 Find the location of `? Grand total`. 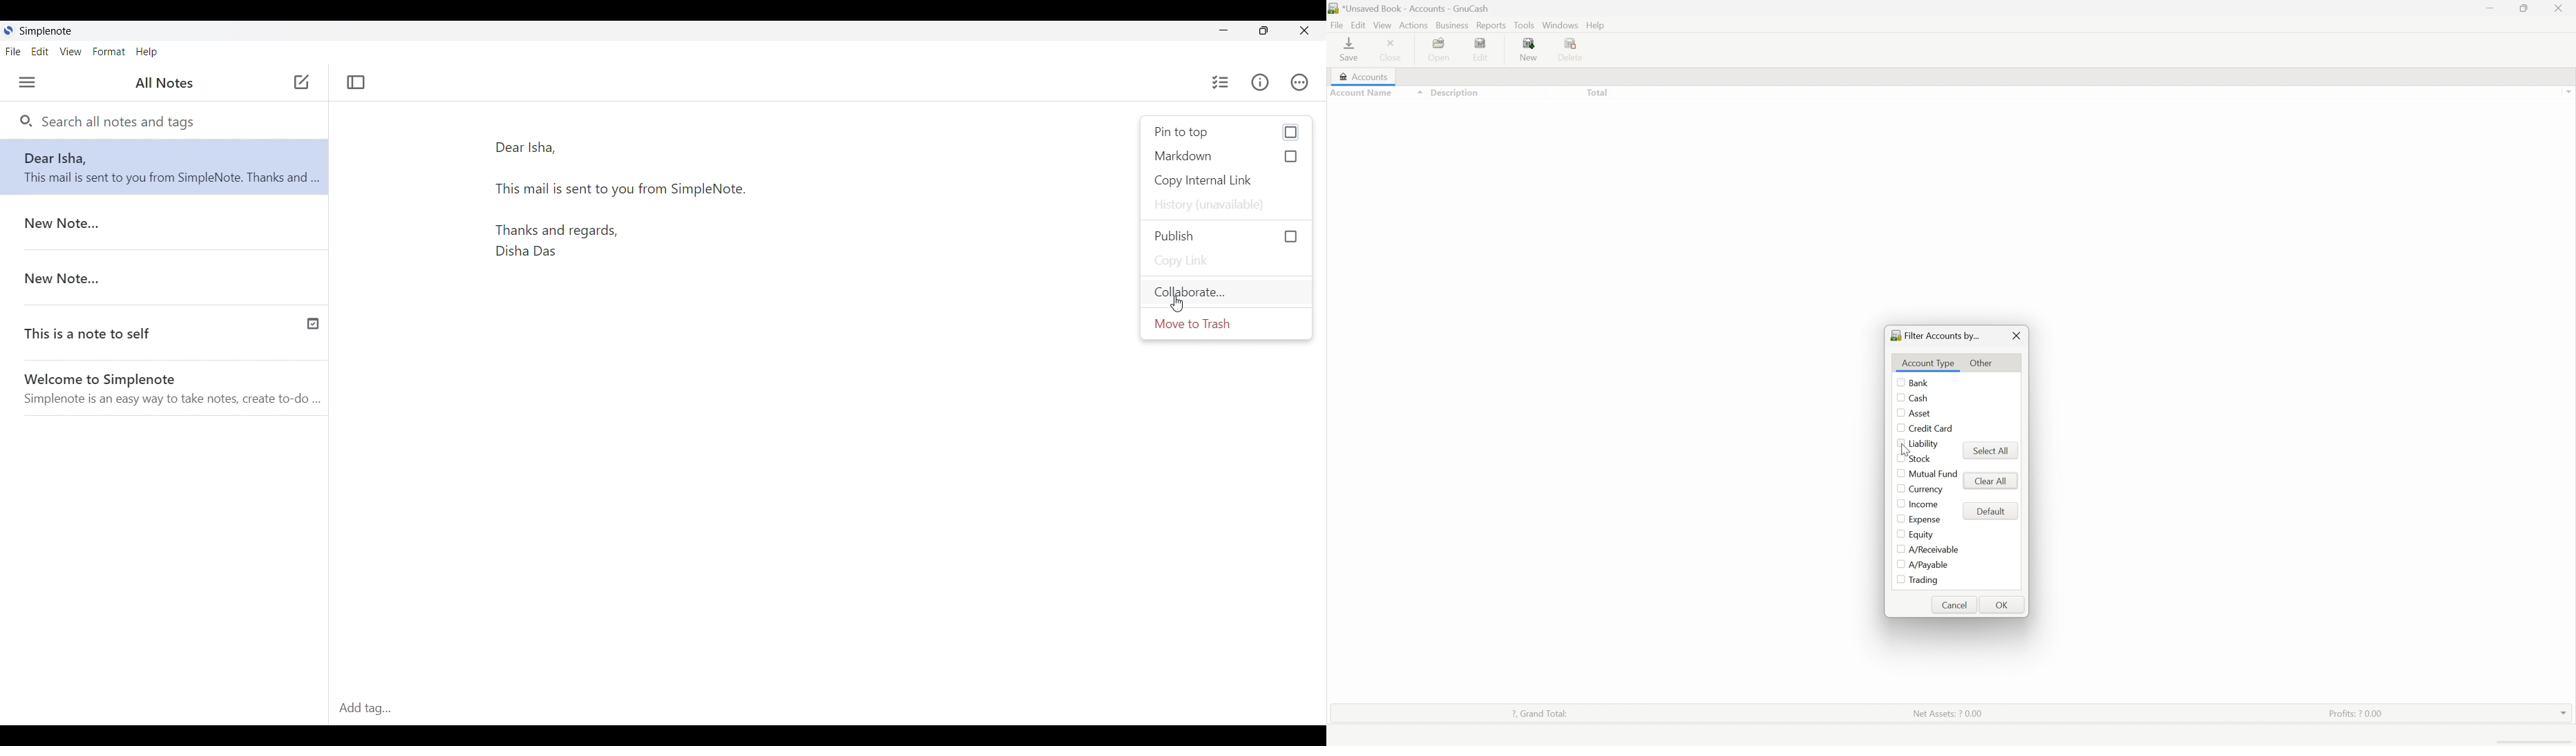

? Grand total is located at coordinates (1538, 712).